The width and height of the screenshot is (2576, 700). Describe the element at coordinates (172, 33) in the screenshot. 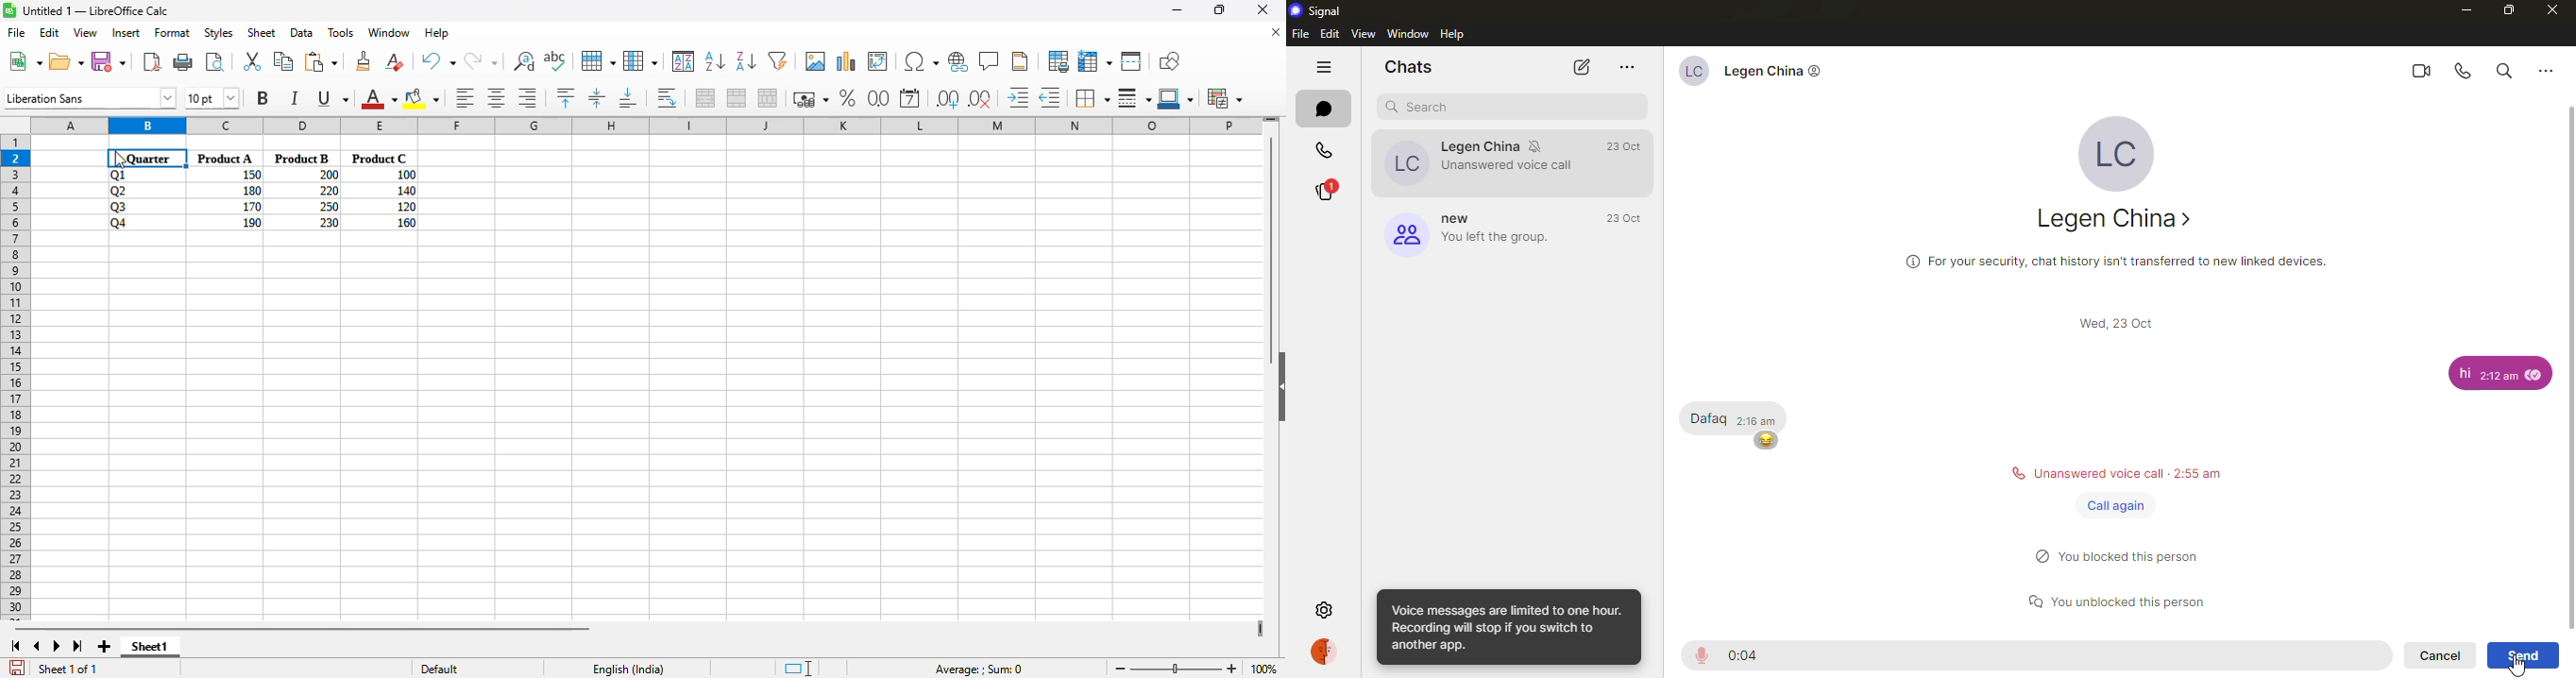

I see `format` at that location.